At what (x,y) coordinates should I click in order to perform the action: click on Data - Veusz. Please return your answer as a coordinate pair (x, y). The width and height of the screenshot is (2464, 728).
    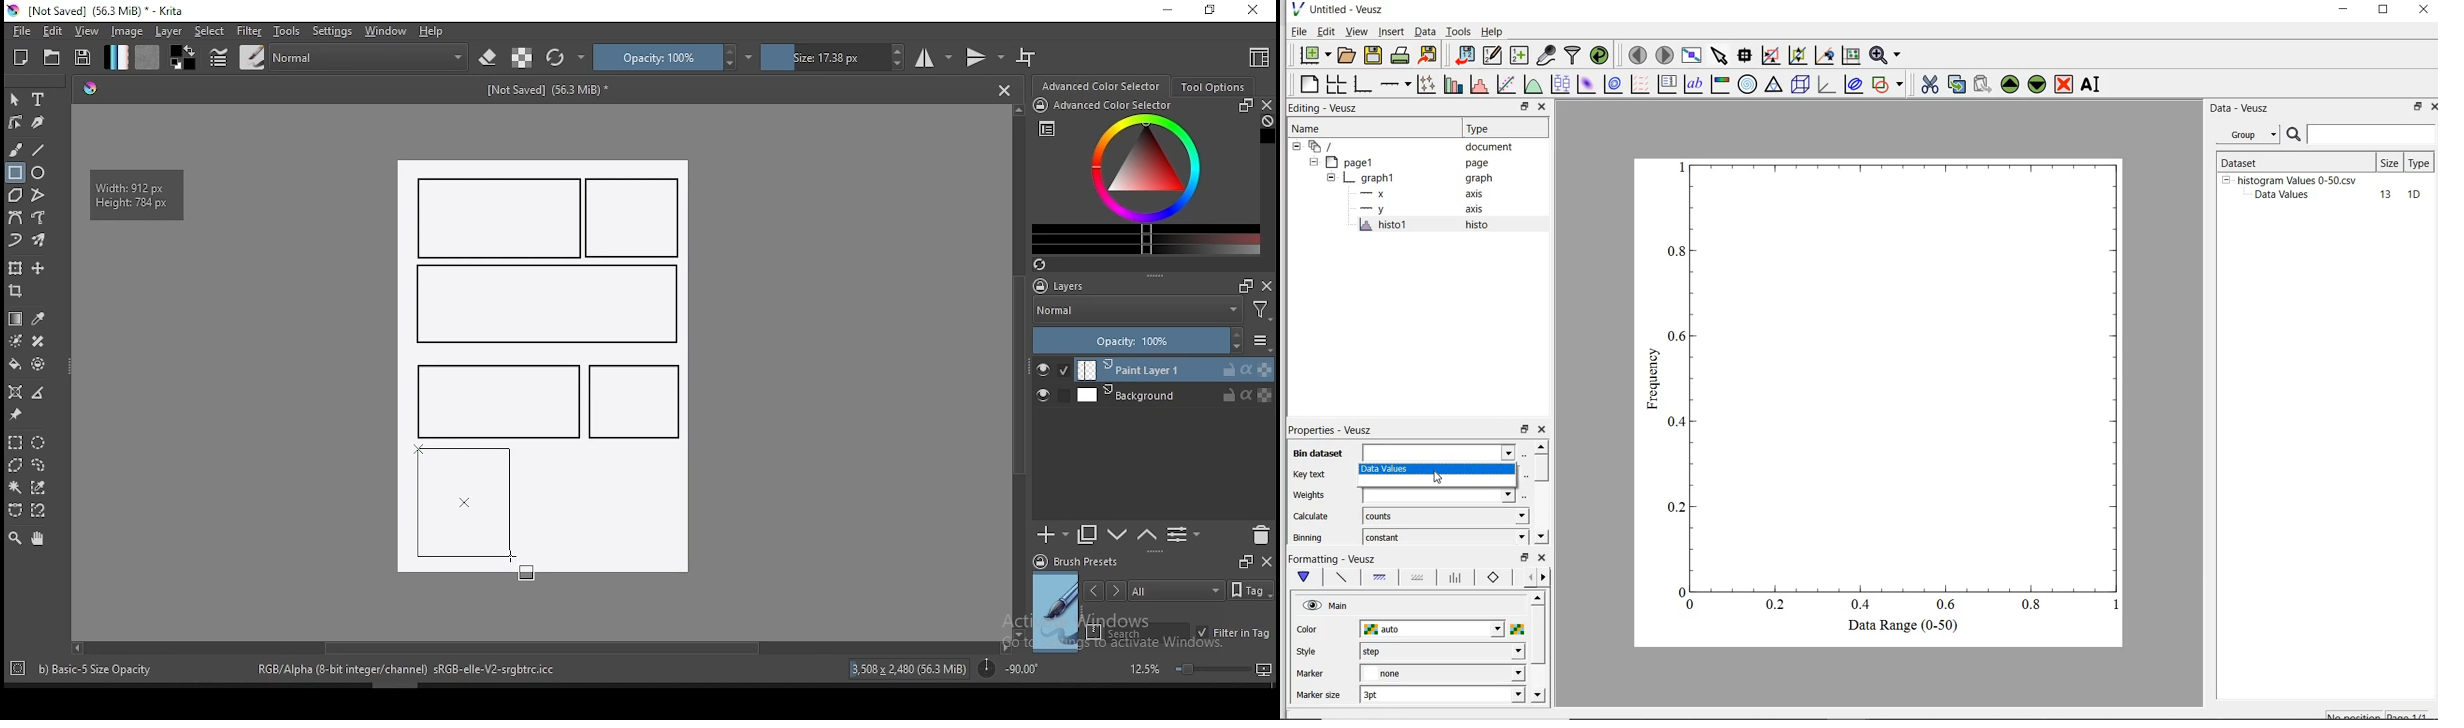
    Looking at the image, I should click on (2242, 109).